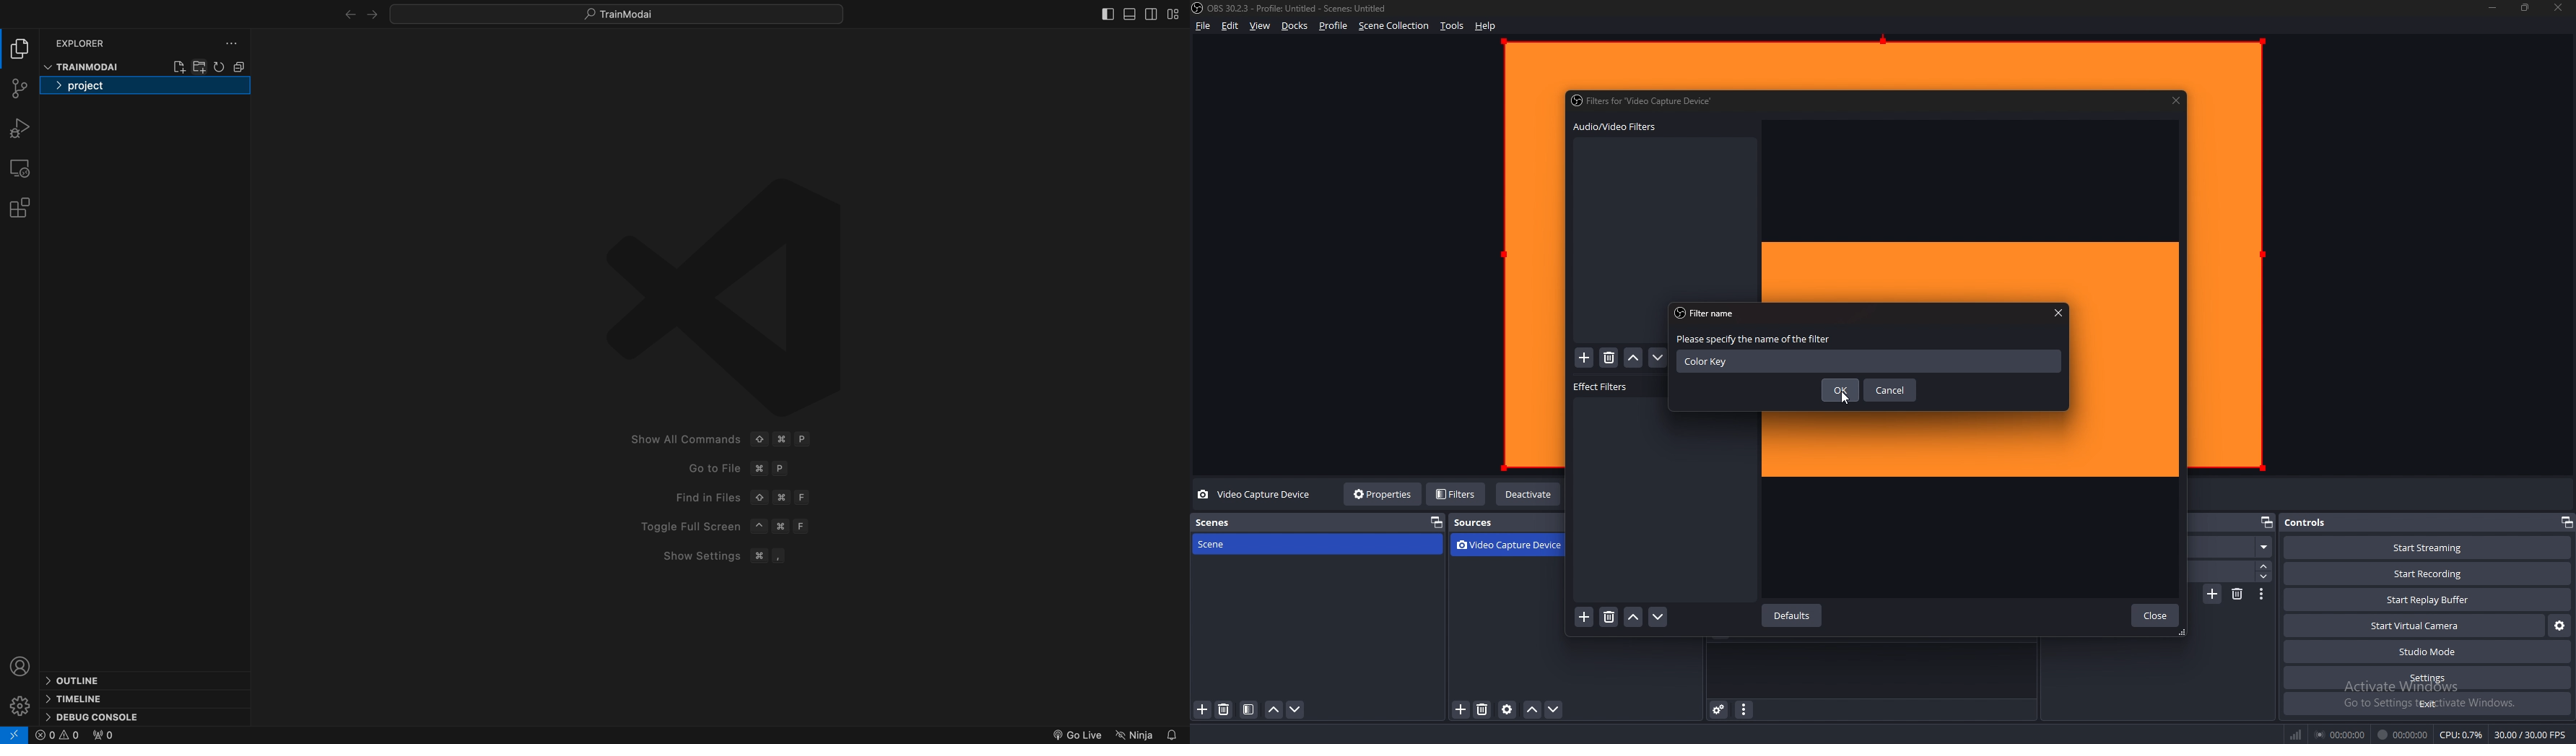 The width and height of the screenshot is (2576, 756). What do you see at coordinates (1720, 709) in the screenshot?
I see `audio mixer settings` at bounding box center [1720, 709].